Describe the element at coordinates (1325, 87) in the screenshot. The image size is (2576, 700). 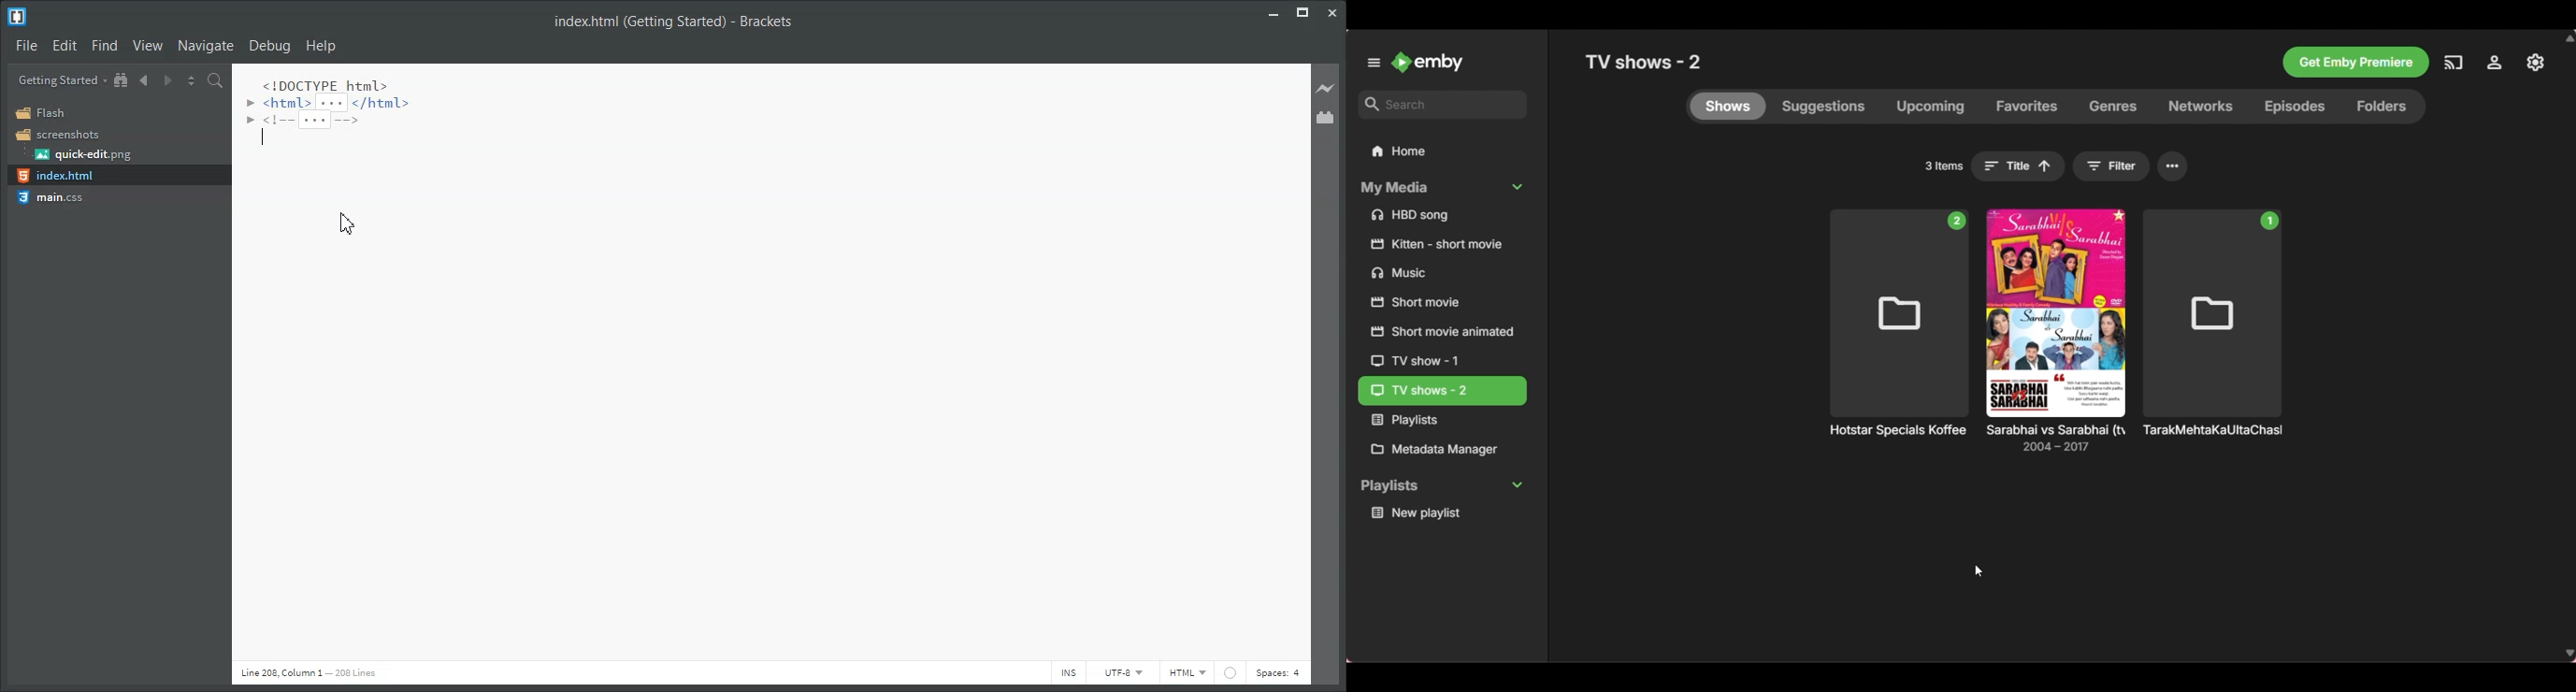
I see `Live preview` at that location.